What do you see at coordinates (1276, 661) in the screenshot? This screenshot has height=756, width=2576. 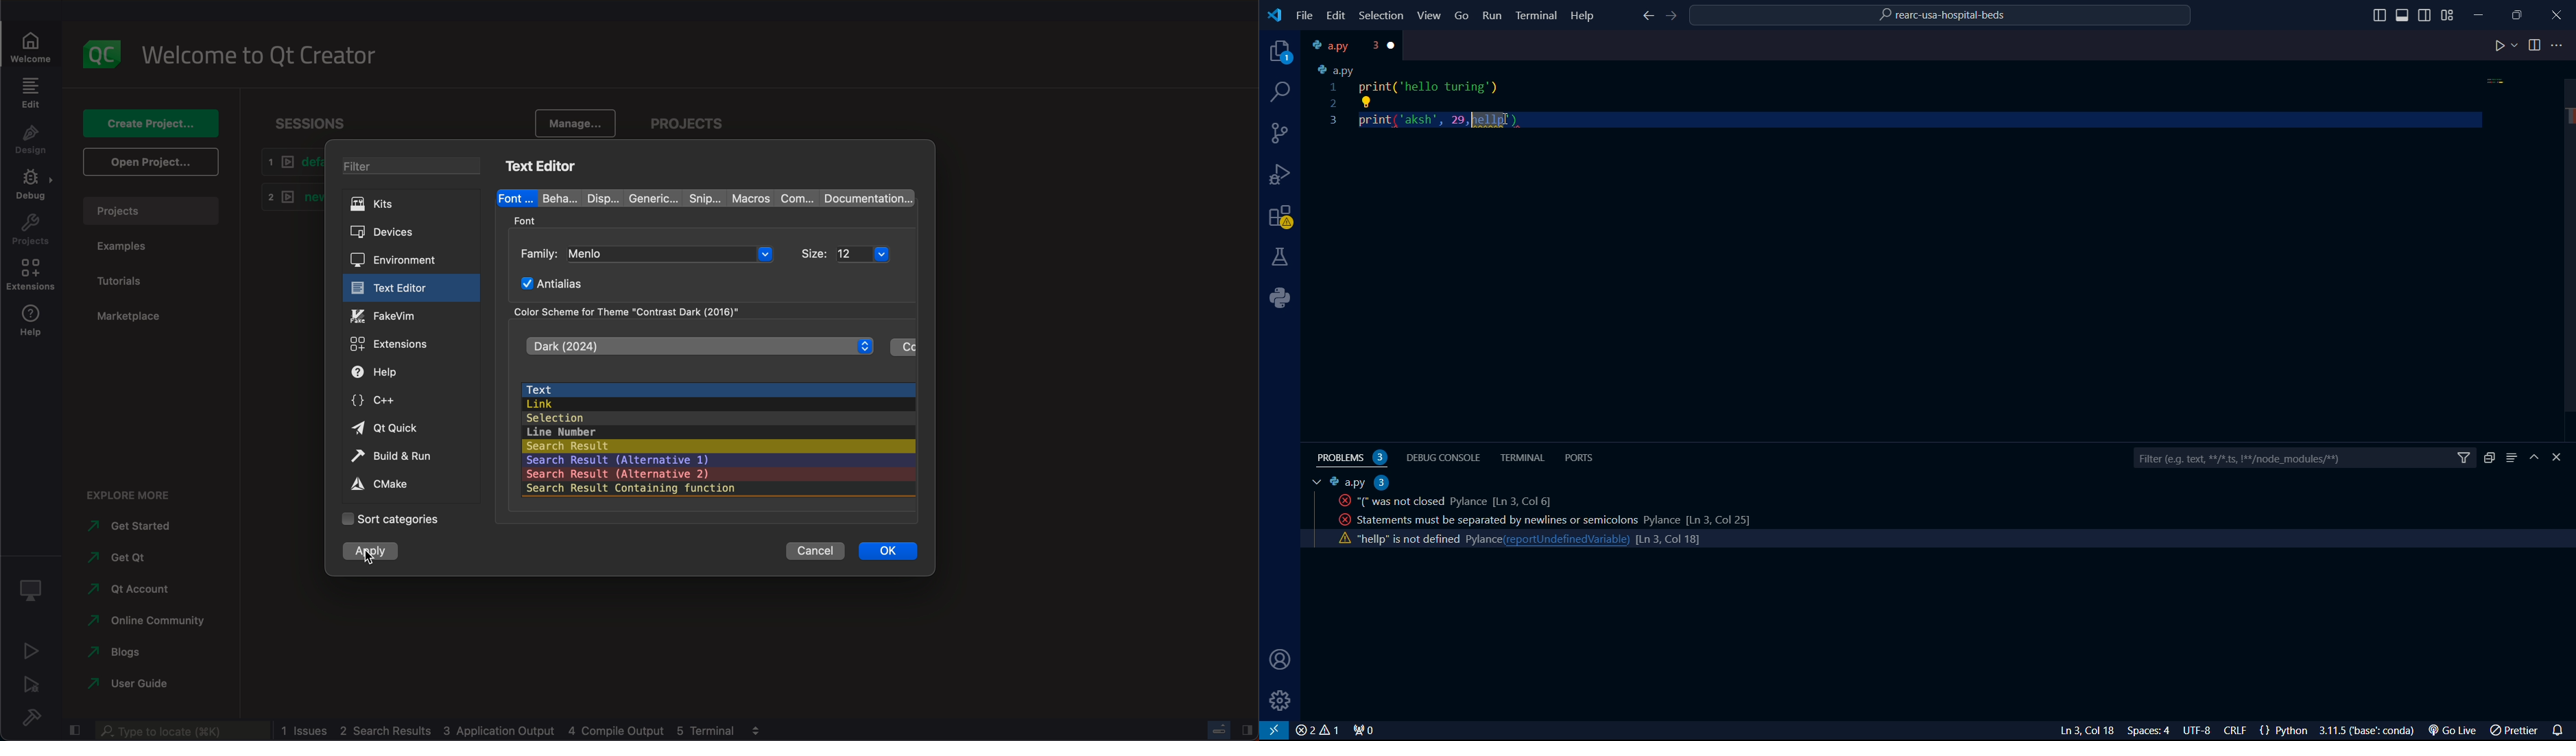 I see `user` at bounding box center [1276, 661].